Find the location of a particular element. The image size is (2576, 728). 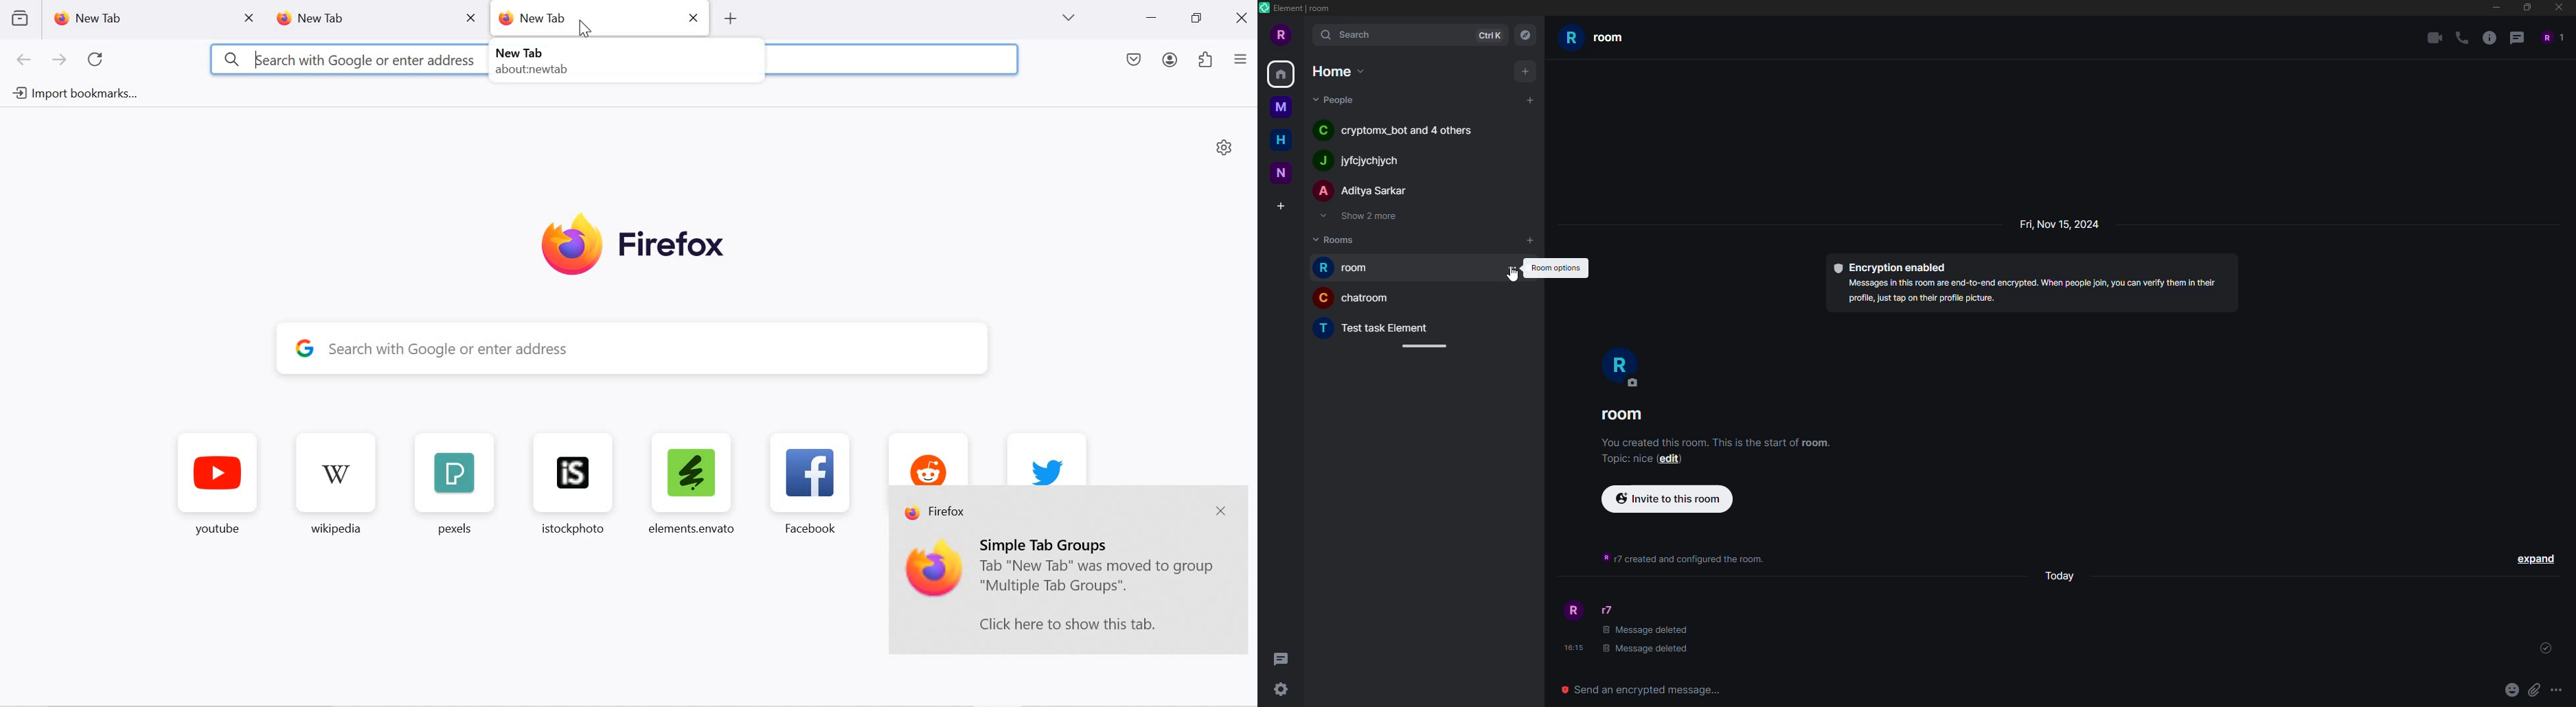

Firefox logo is located at coordinates (633, 246).